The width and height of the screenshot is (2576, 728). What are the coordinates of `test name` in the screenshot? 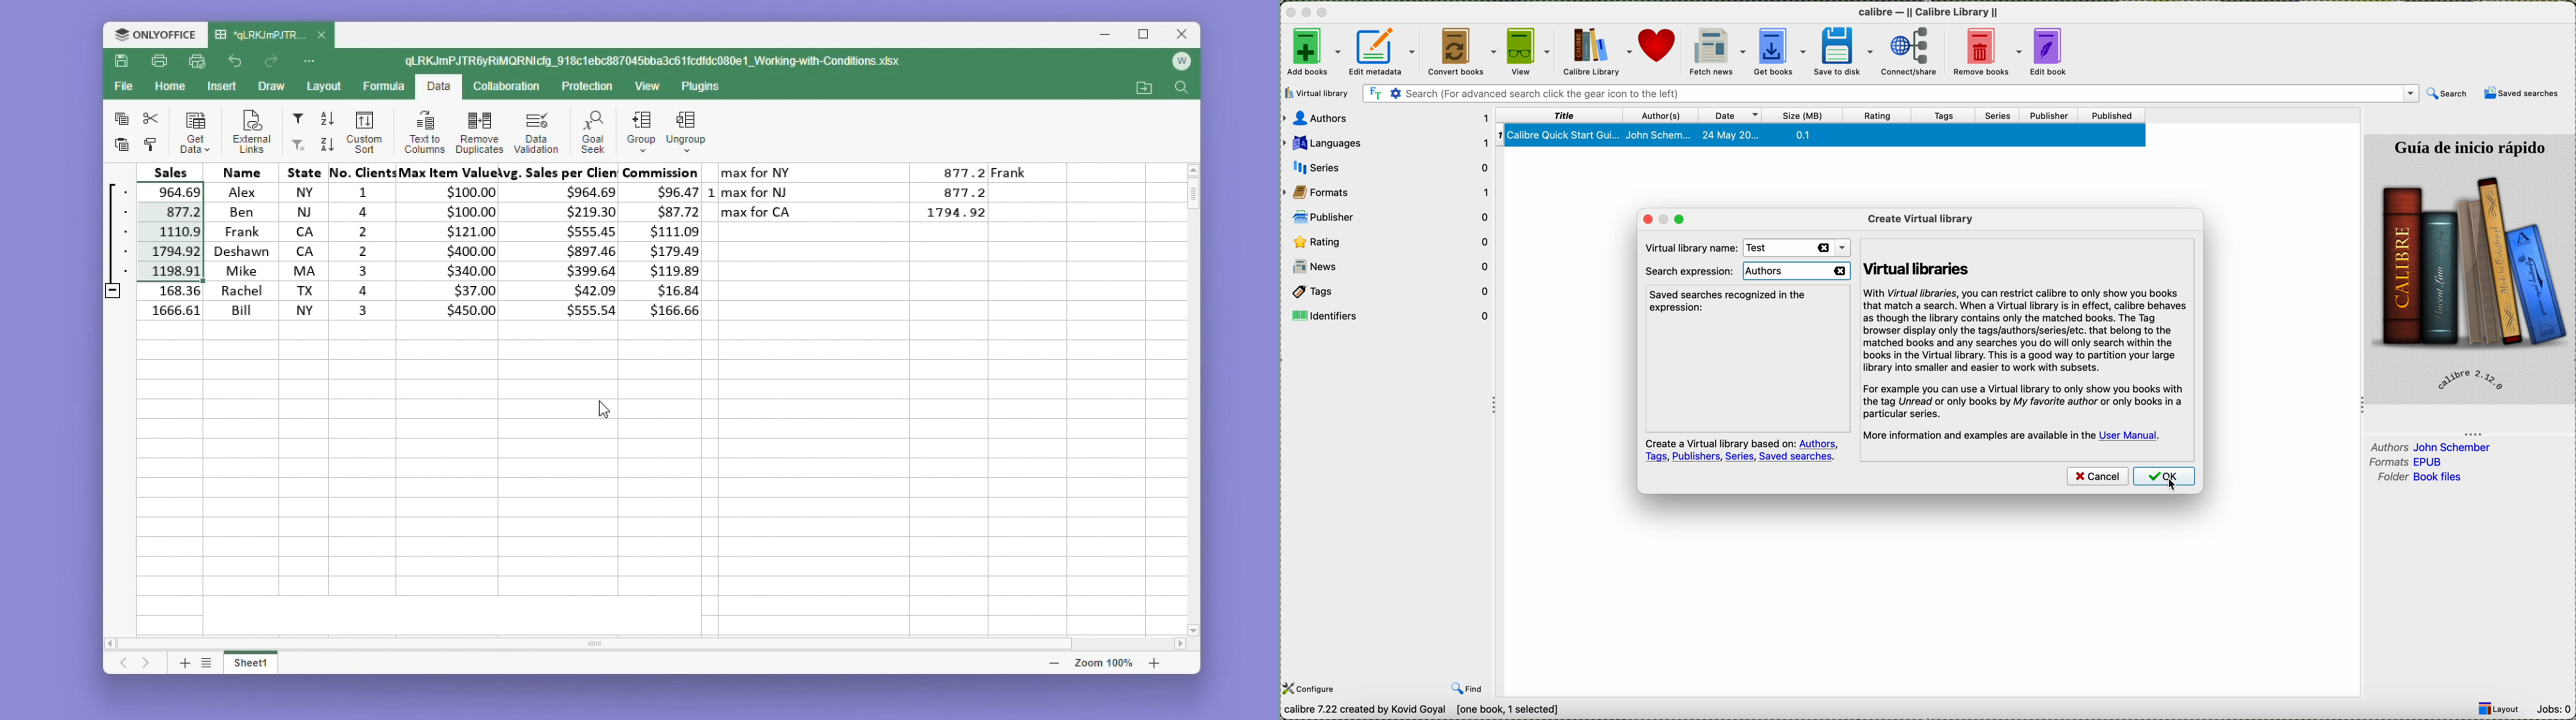 It's located at (1793, 248).